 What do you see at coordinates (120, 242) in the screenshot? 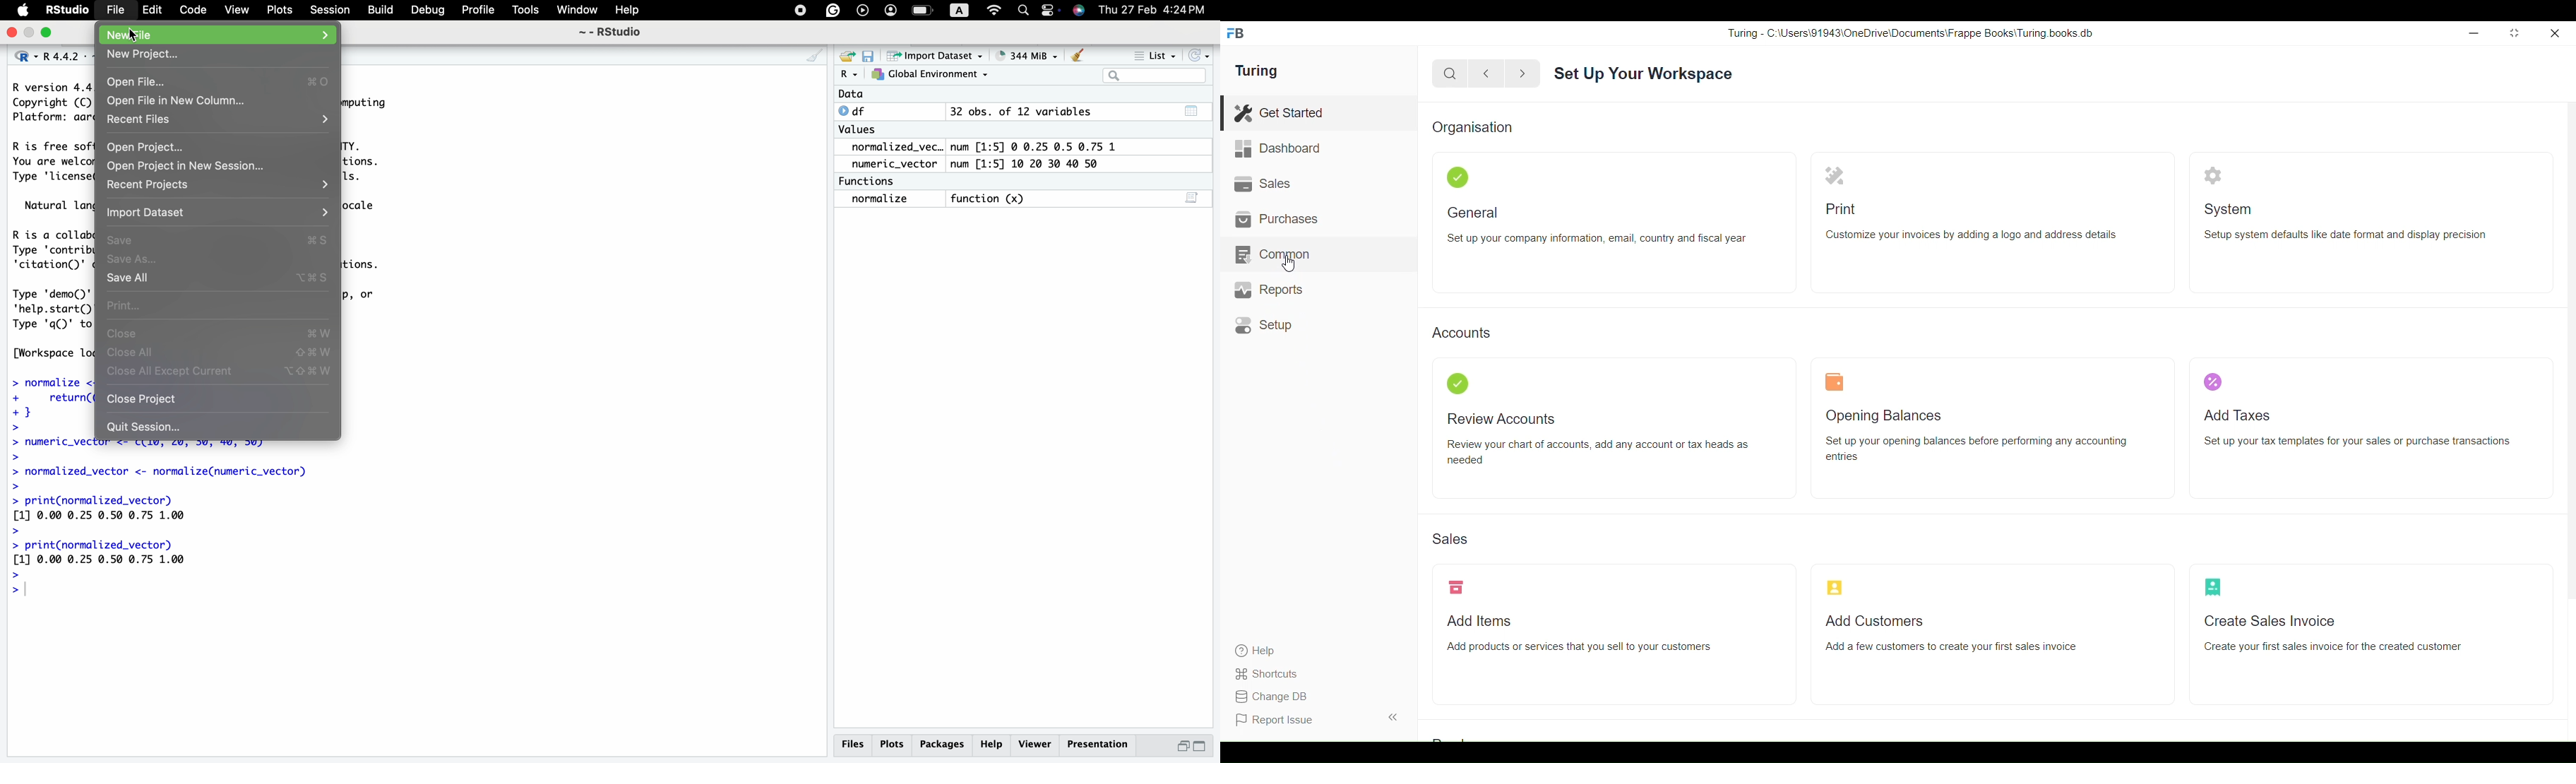
I see `Save` at bounding box center [120, 242].